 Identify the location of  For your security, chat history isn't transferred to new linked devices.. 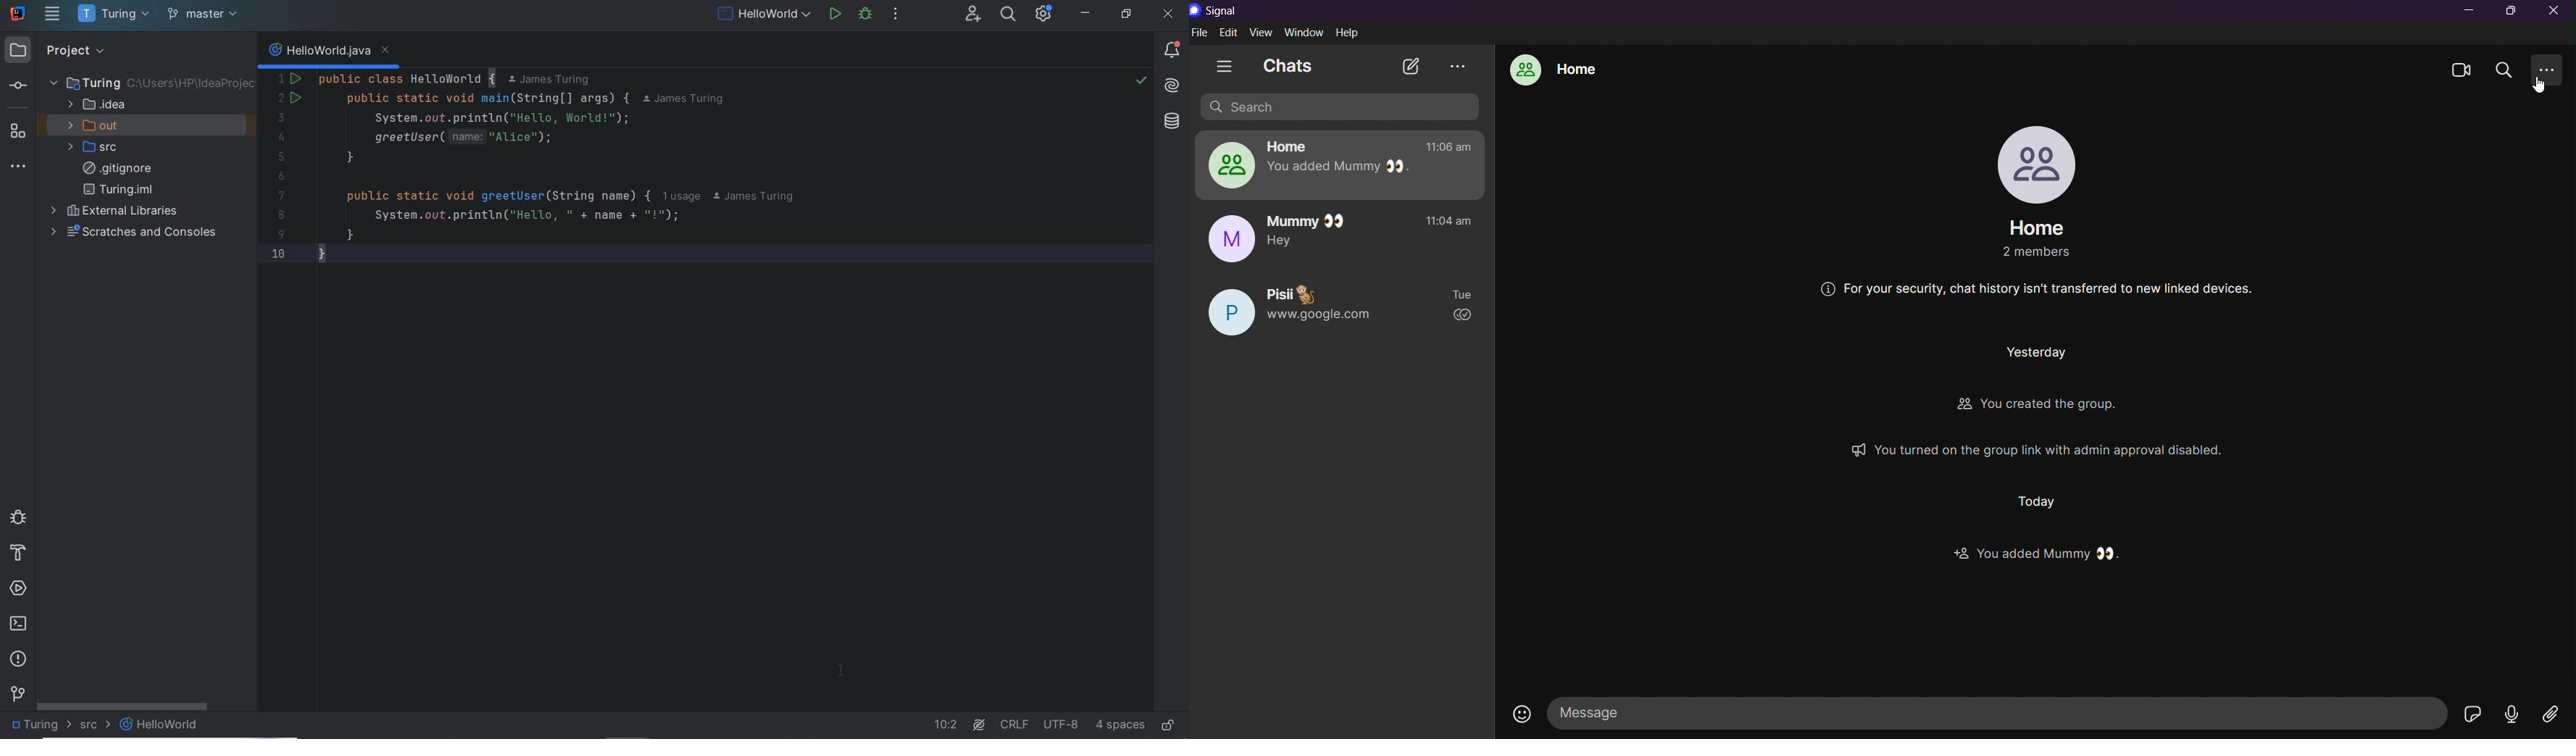
(2038, 291).